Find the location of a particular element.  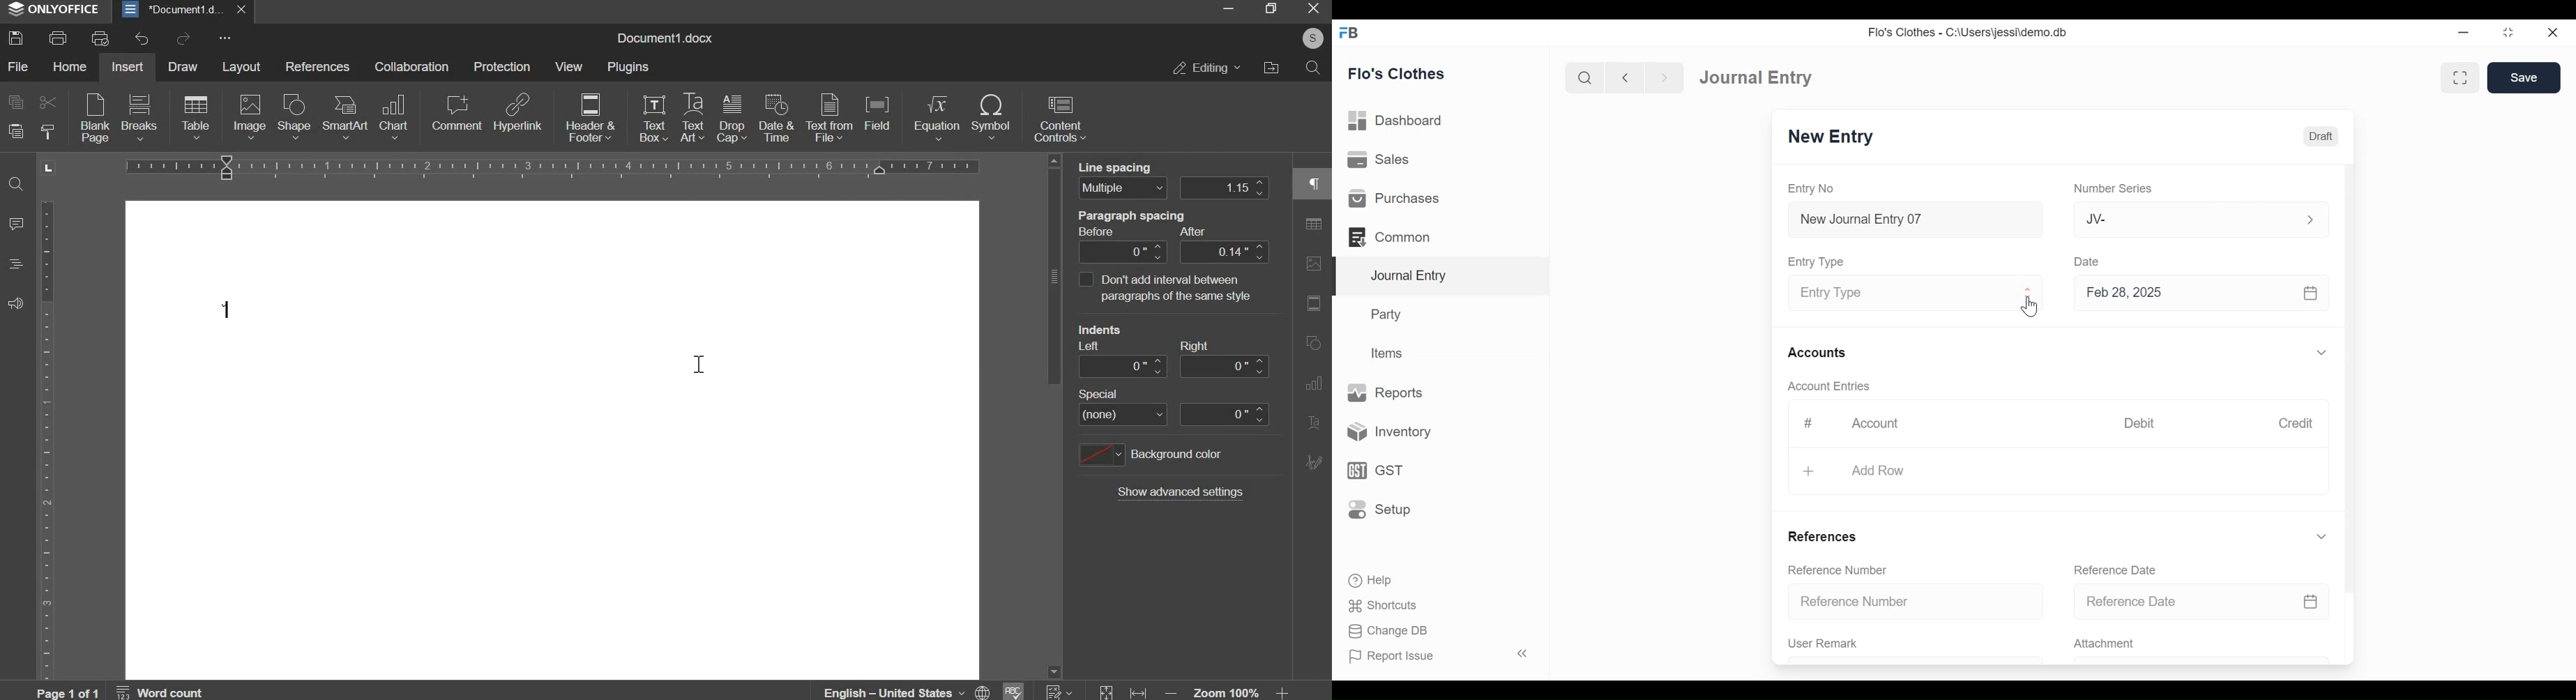

Dashboard is located at coordinates (1396, 120).